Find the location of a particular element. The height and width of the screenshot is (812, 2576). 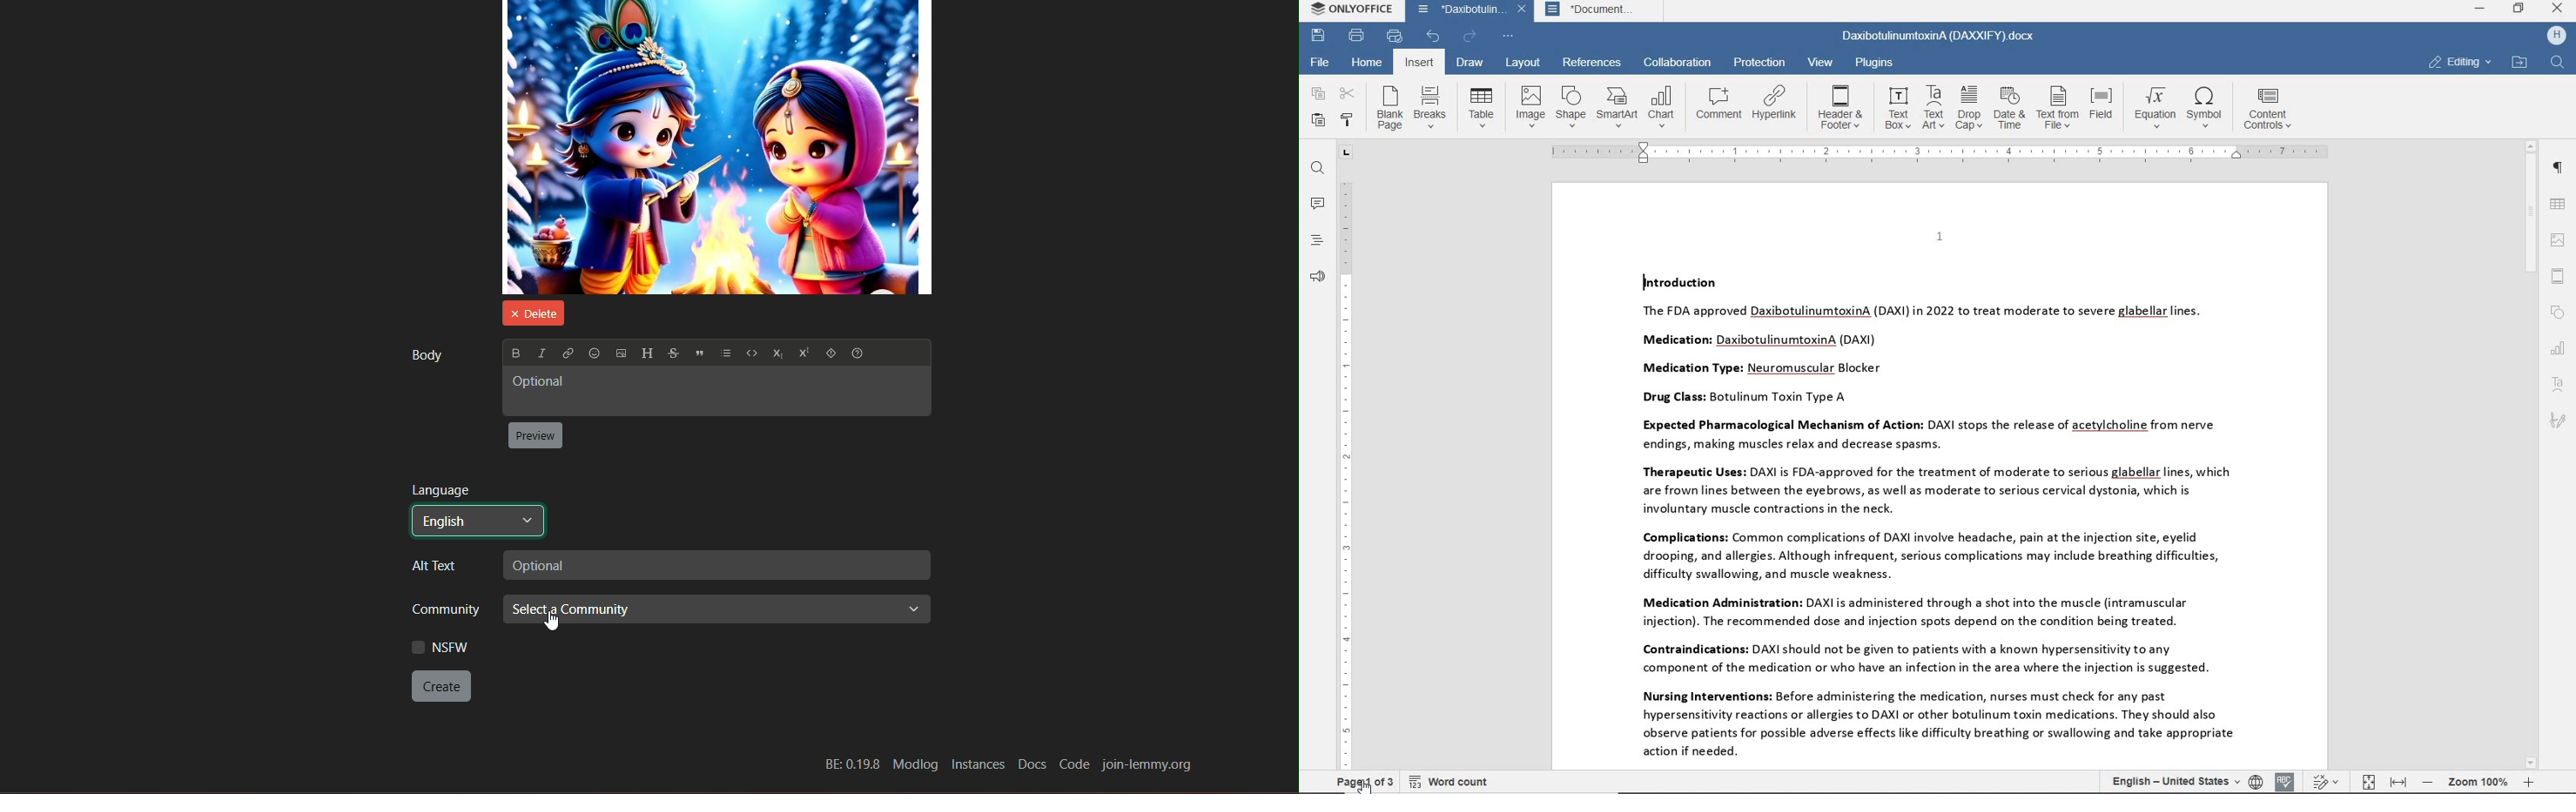

word count is located at coordinates (1449, 781).